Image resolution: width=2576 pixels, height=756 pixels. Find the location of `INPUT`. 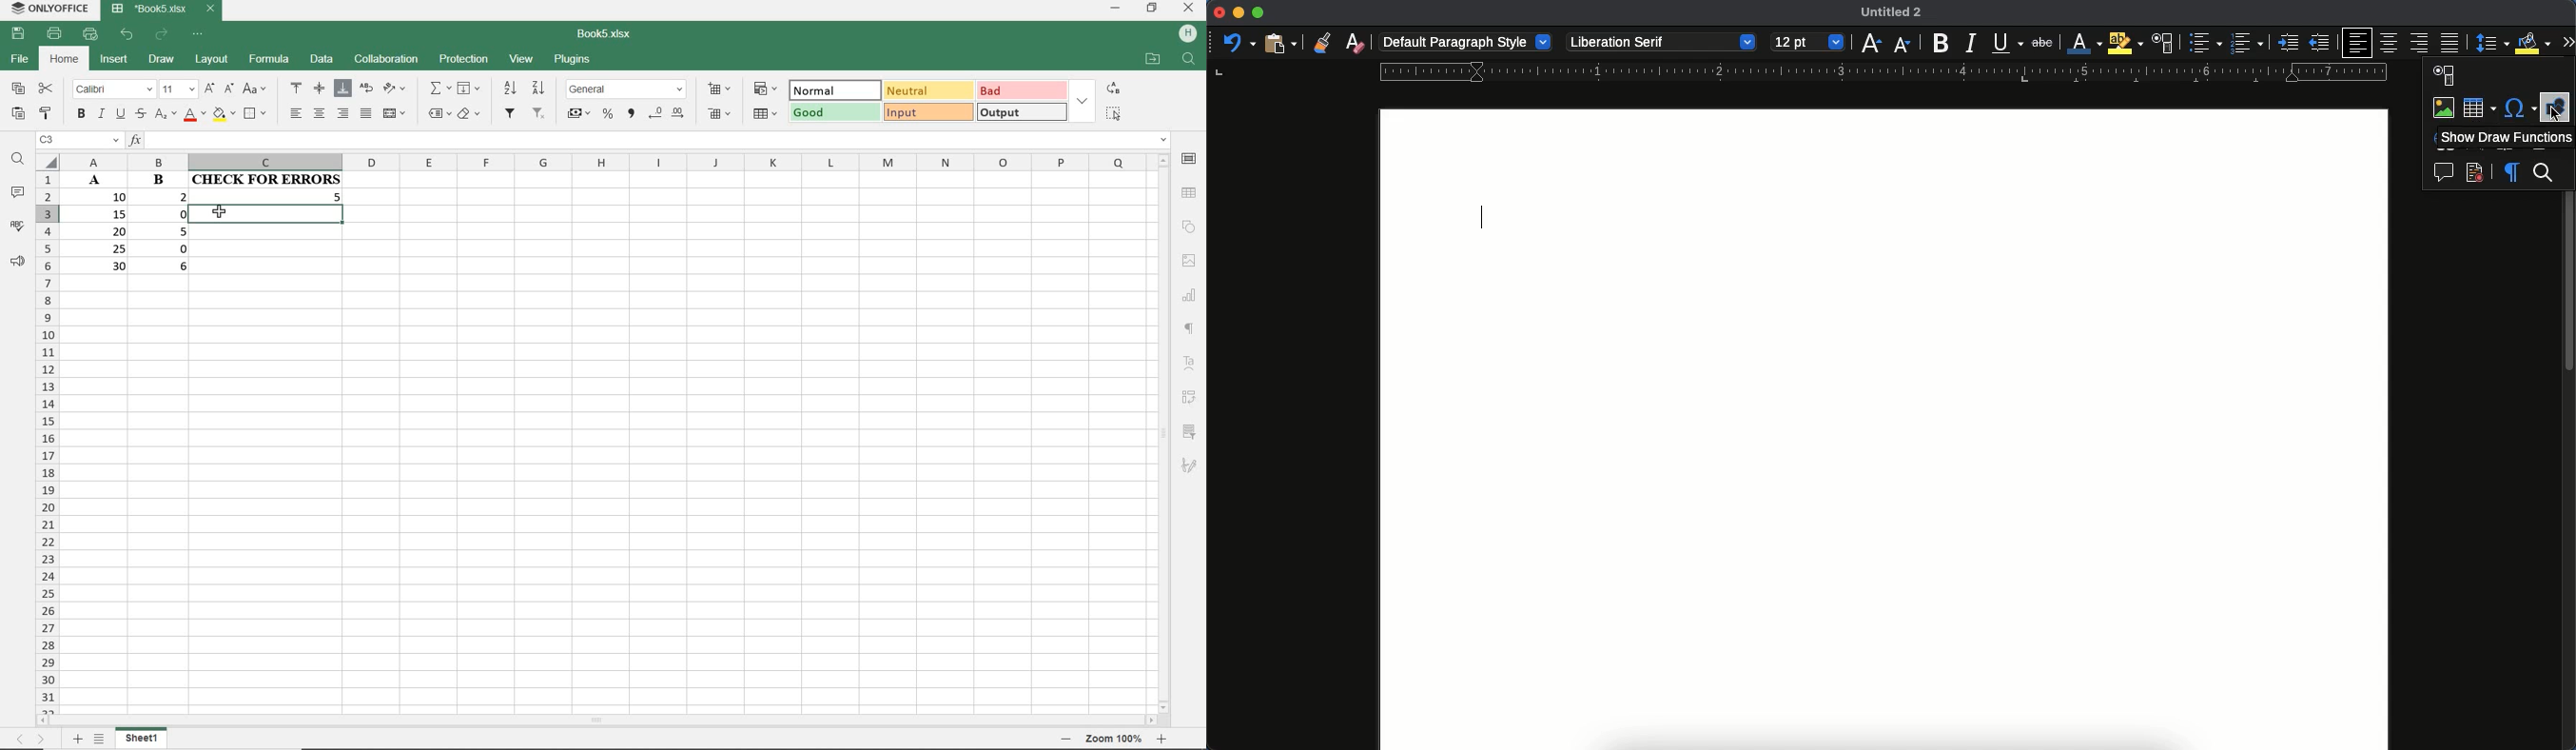

INPUT is located at coordinates (928, 111).